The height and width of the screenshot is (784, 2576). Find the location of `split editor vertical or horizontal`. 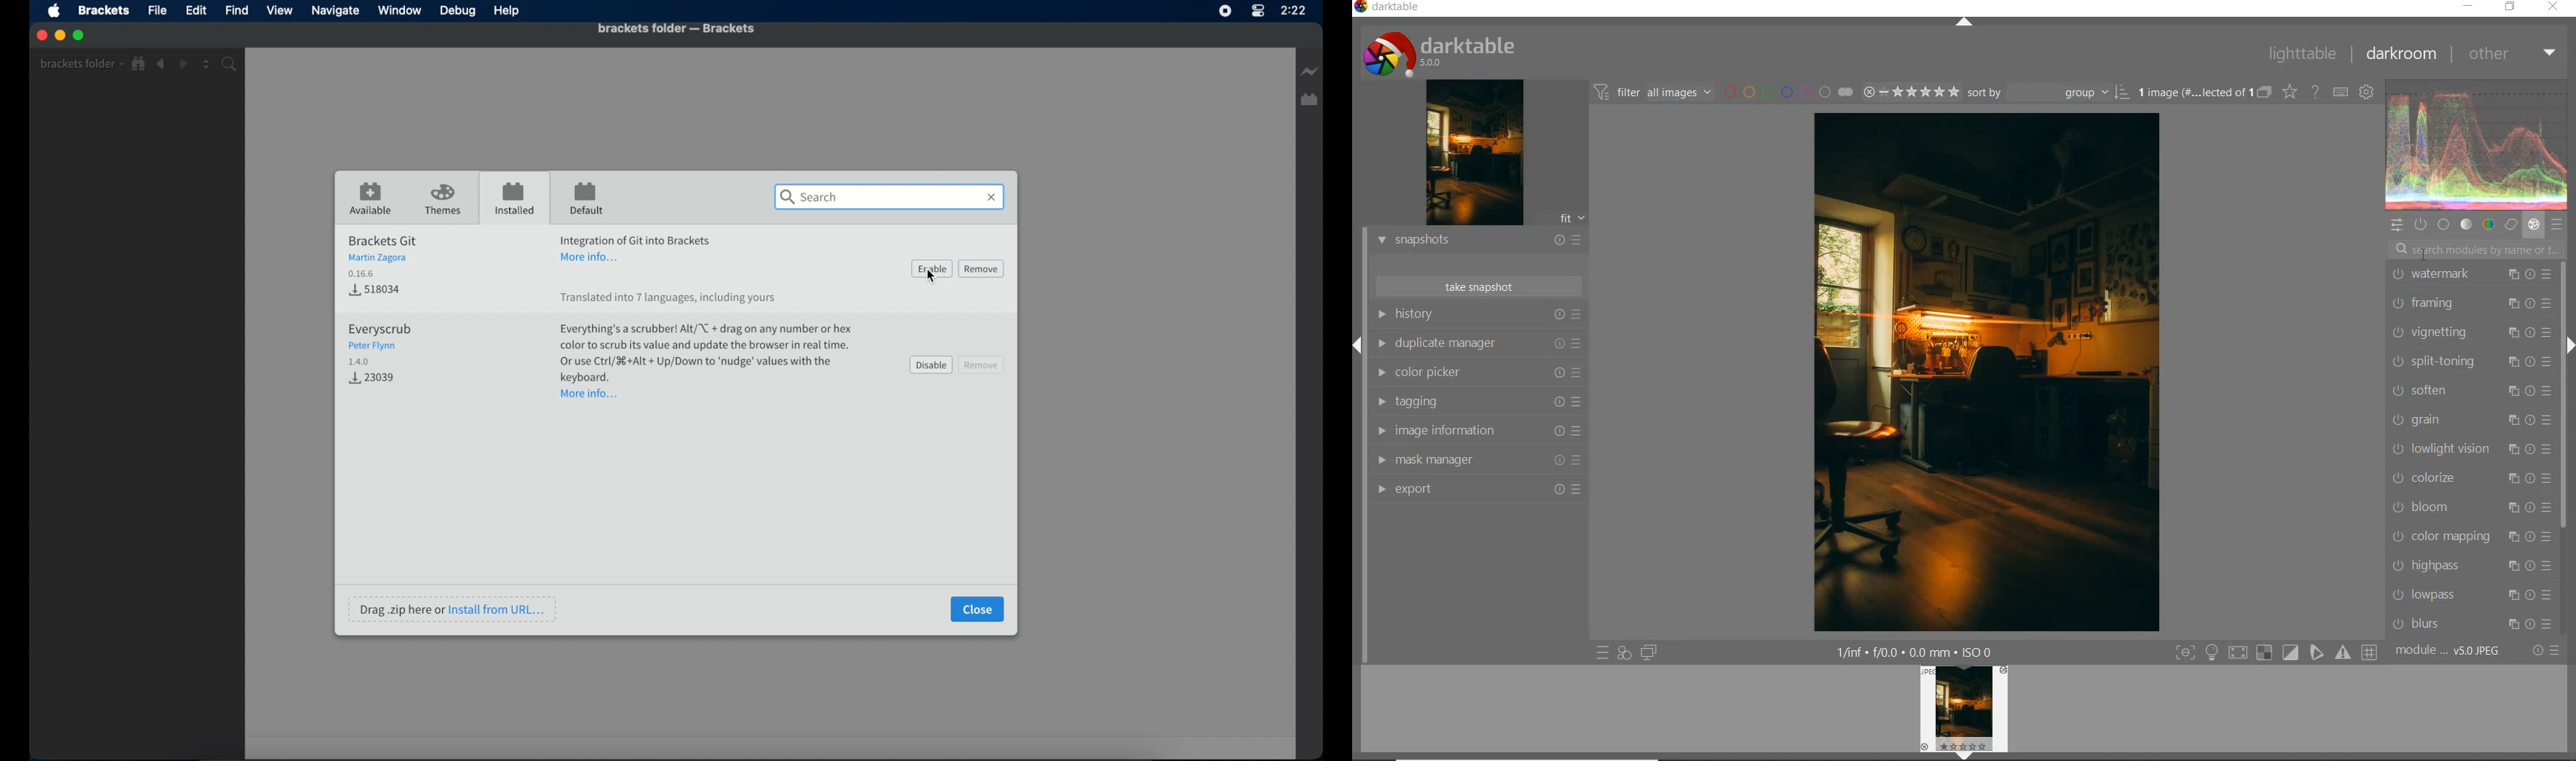

split editor vertical or horizontal is located at coordinates (206, 65).